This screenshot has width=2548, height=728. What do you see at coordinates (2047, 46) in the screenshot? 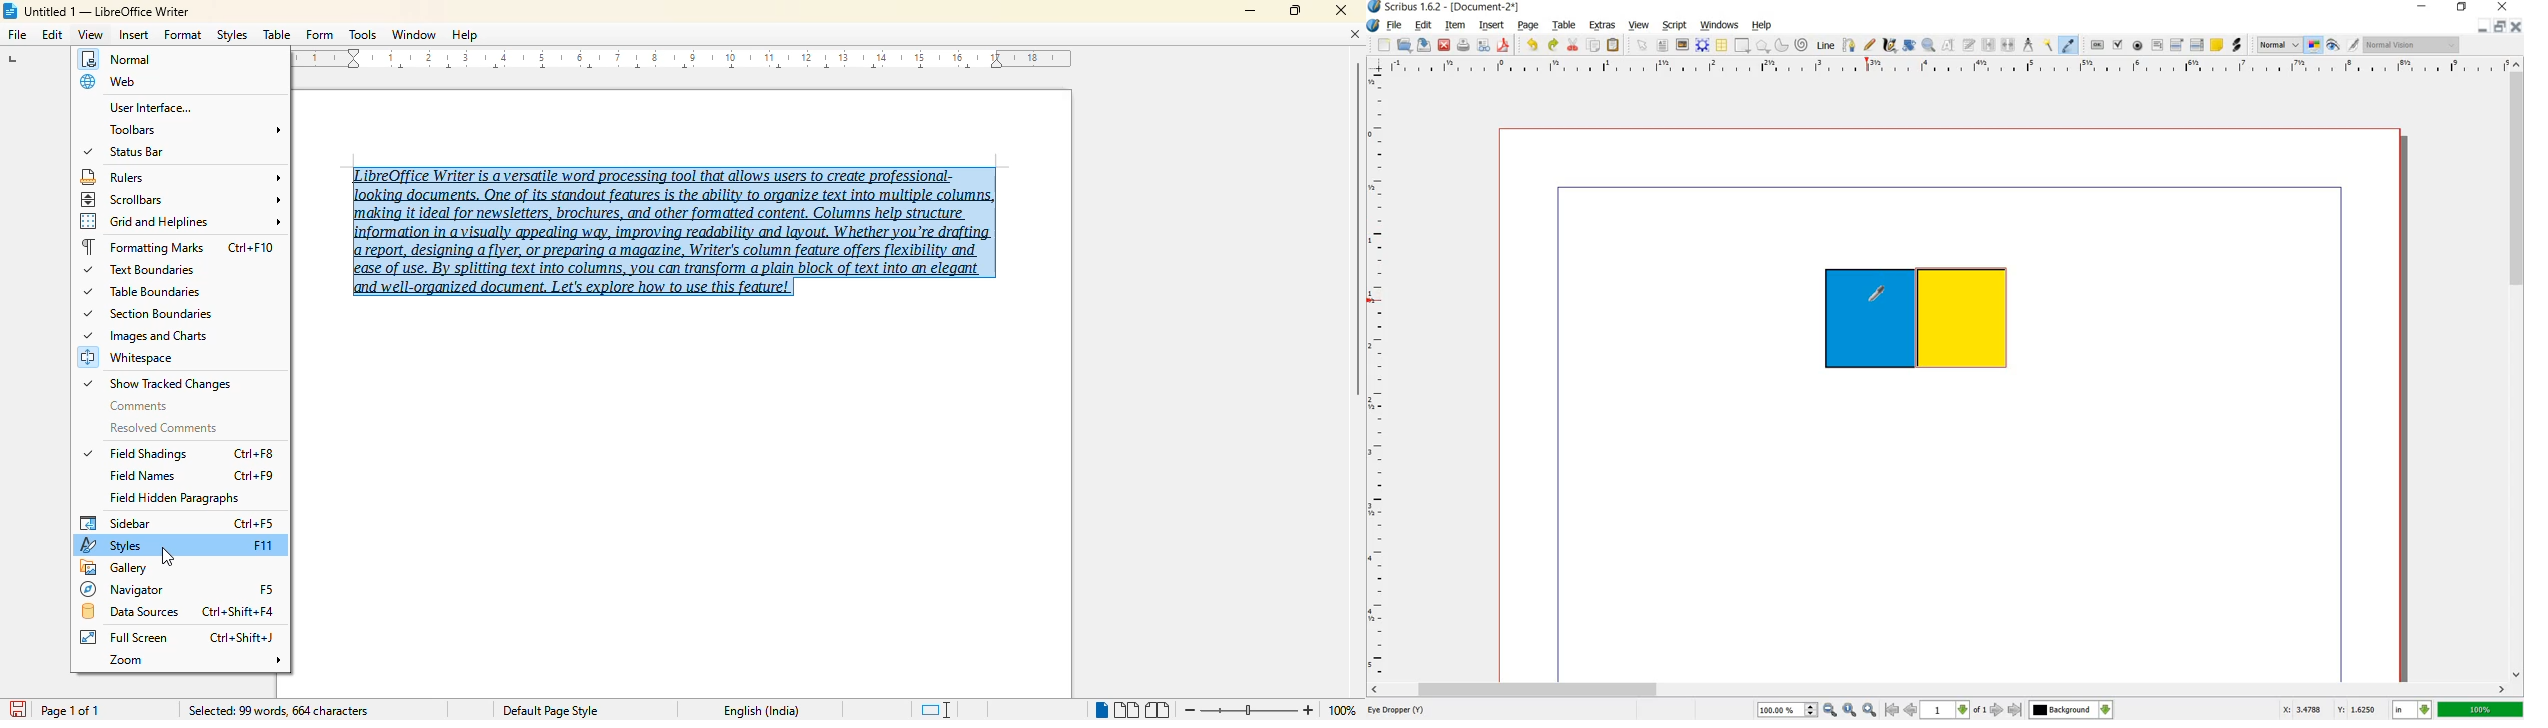
I see `copy item properties` at bounding box center [2047, 46].